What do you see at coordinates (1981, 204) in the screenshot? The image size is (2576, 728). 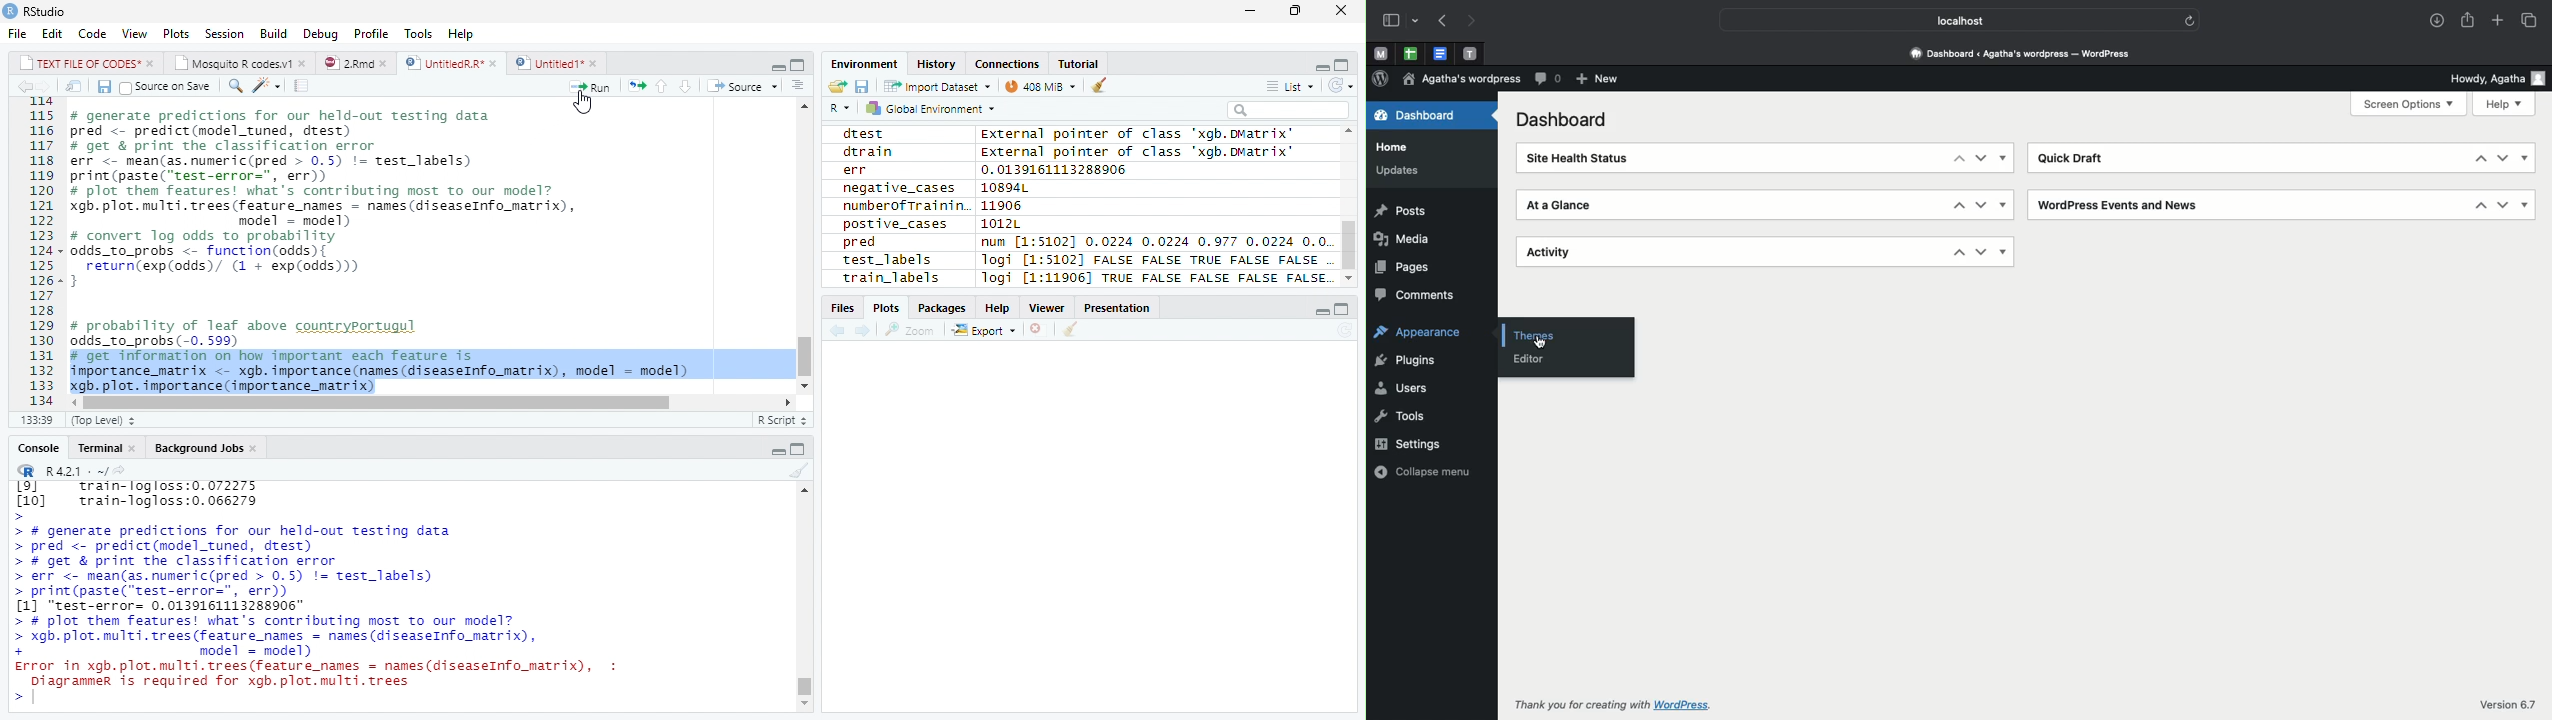 I see `Down` at bounding box center [1981, 204].